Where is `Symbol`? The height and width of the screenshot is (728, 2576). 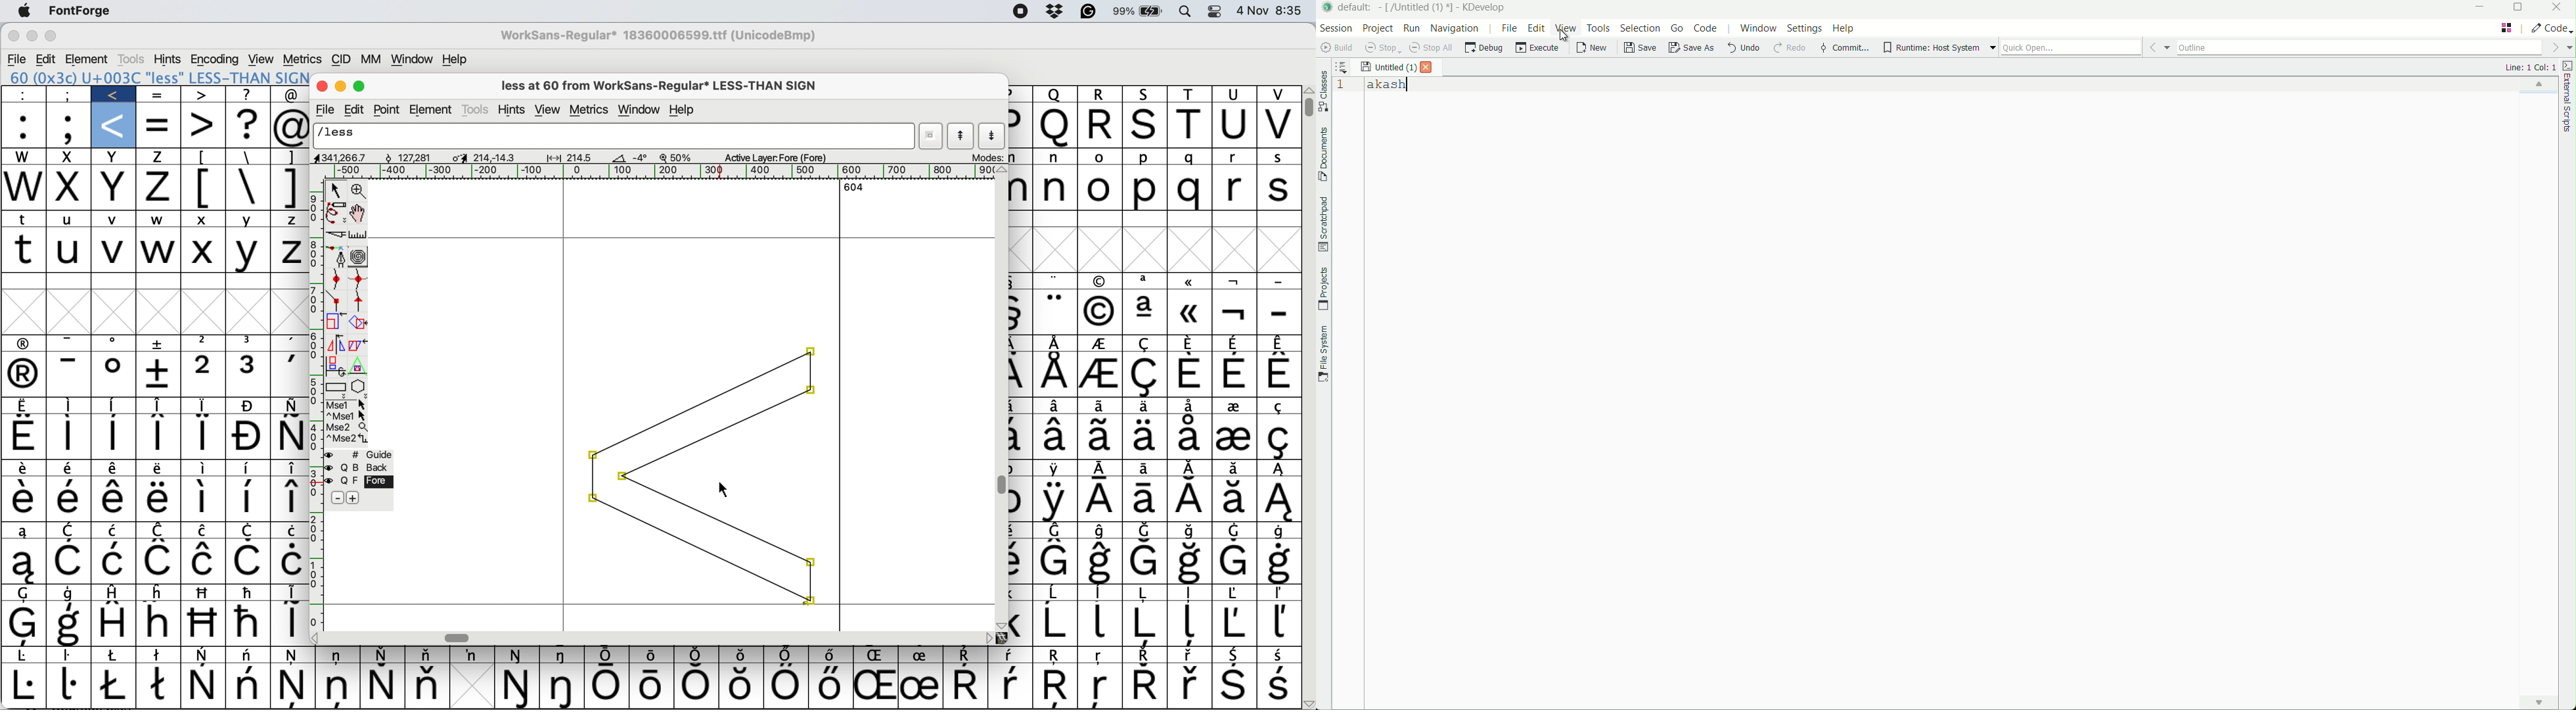
Symbol is located at coordinates (1022, 439).